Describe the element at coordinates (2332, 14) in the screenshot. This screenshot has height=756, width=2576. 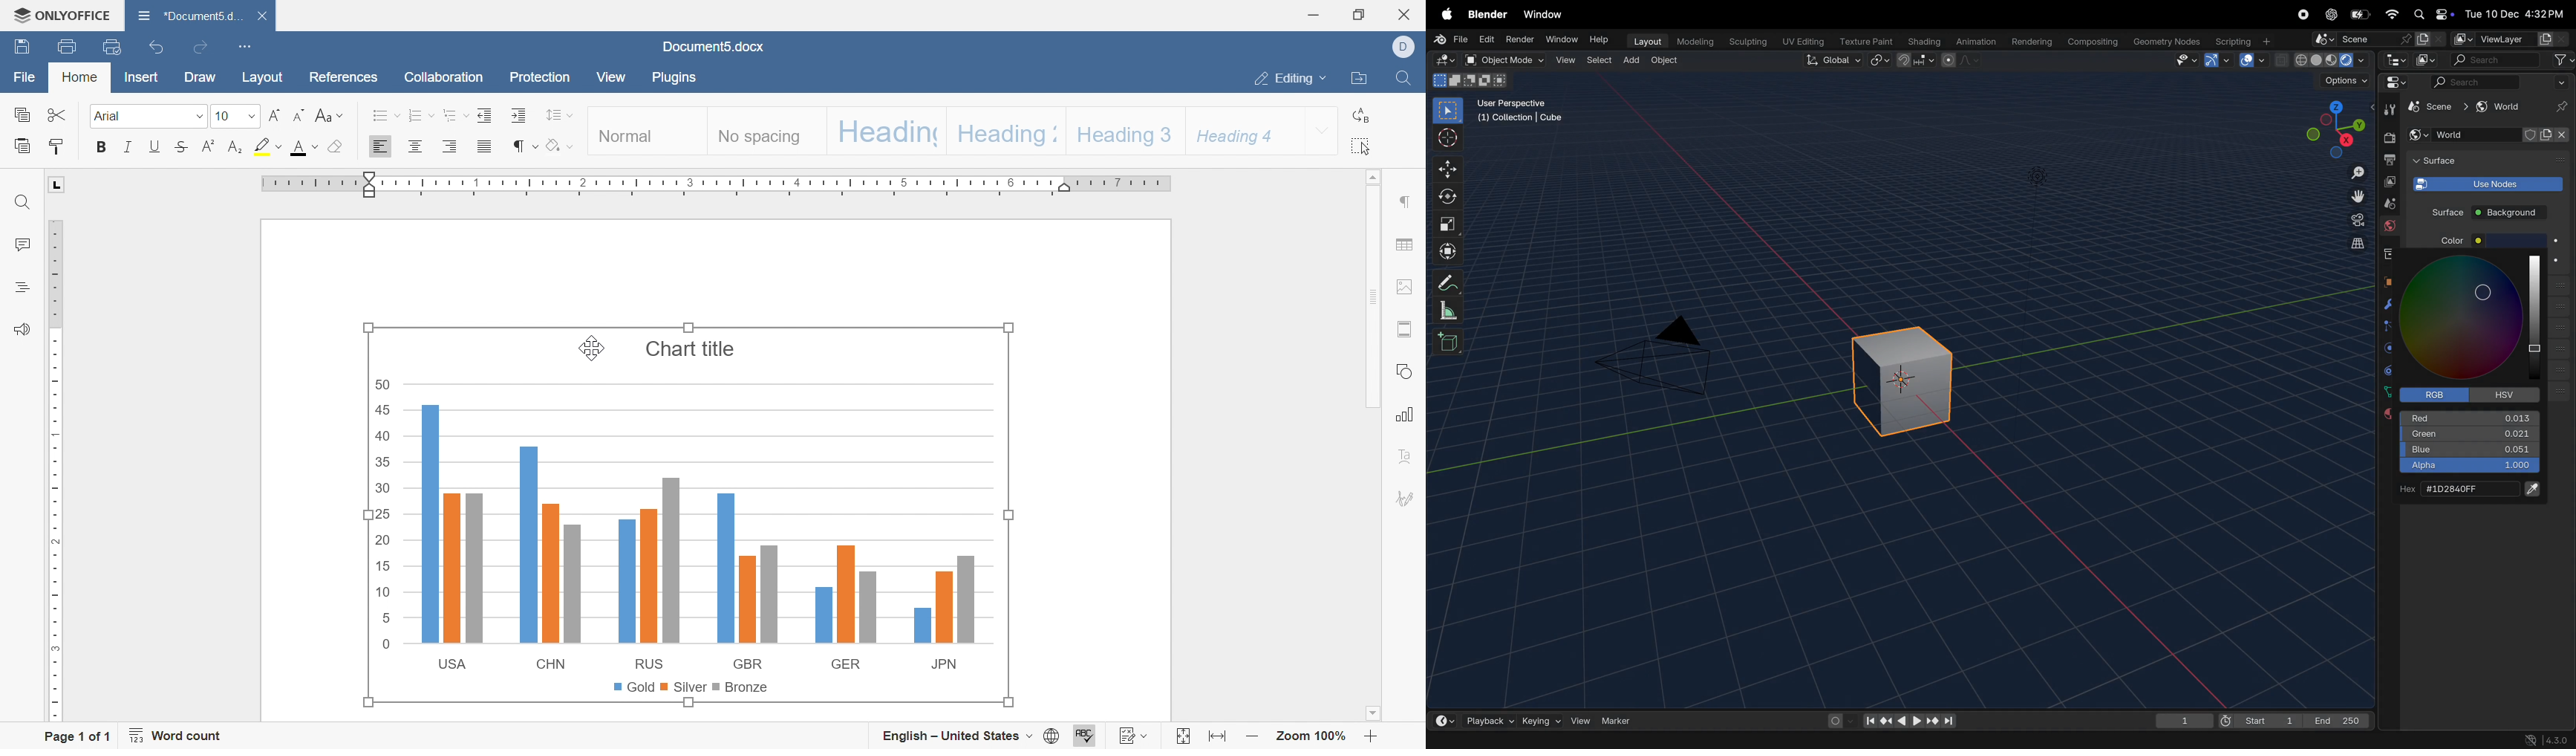
I see `chatgpt` at that location.